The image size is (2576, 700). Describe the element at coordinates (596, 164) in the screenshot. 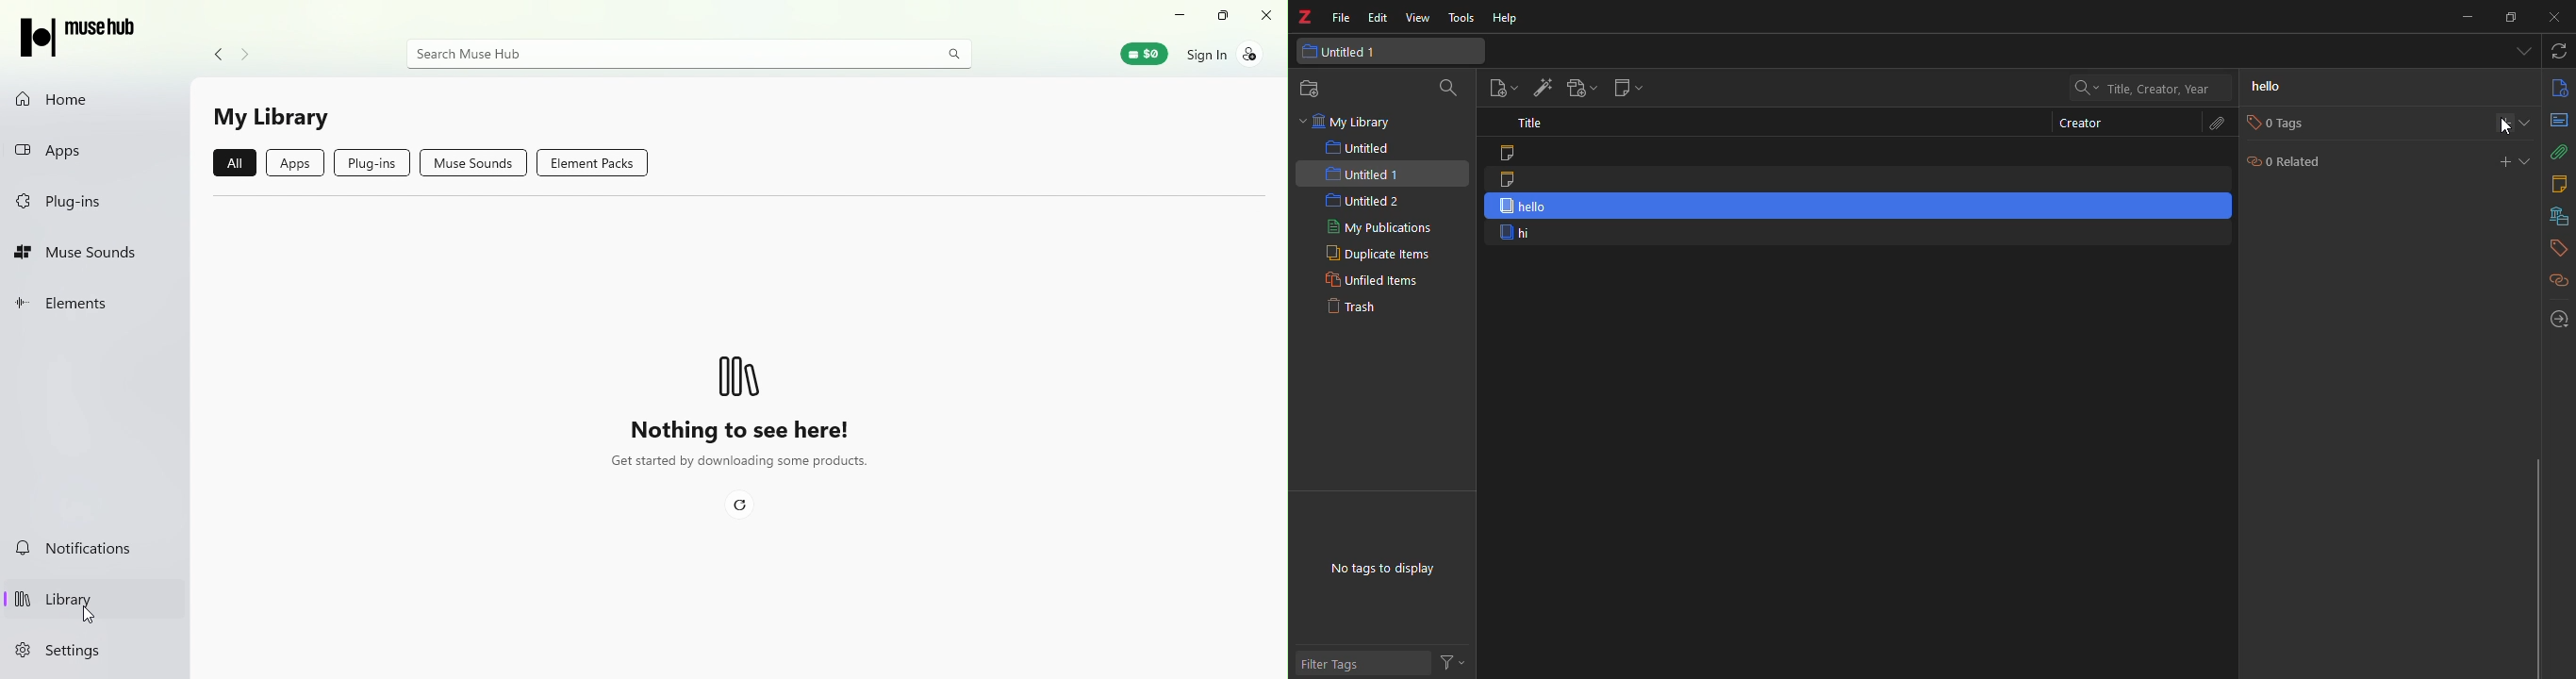

I see `Element packs` at that location.